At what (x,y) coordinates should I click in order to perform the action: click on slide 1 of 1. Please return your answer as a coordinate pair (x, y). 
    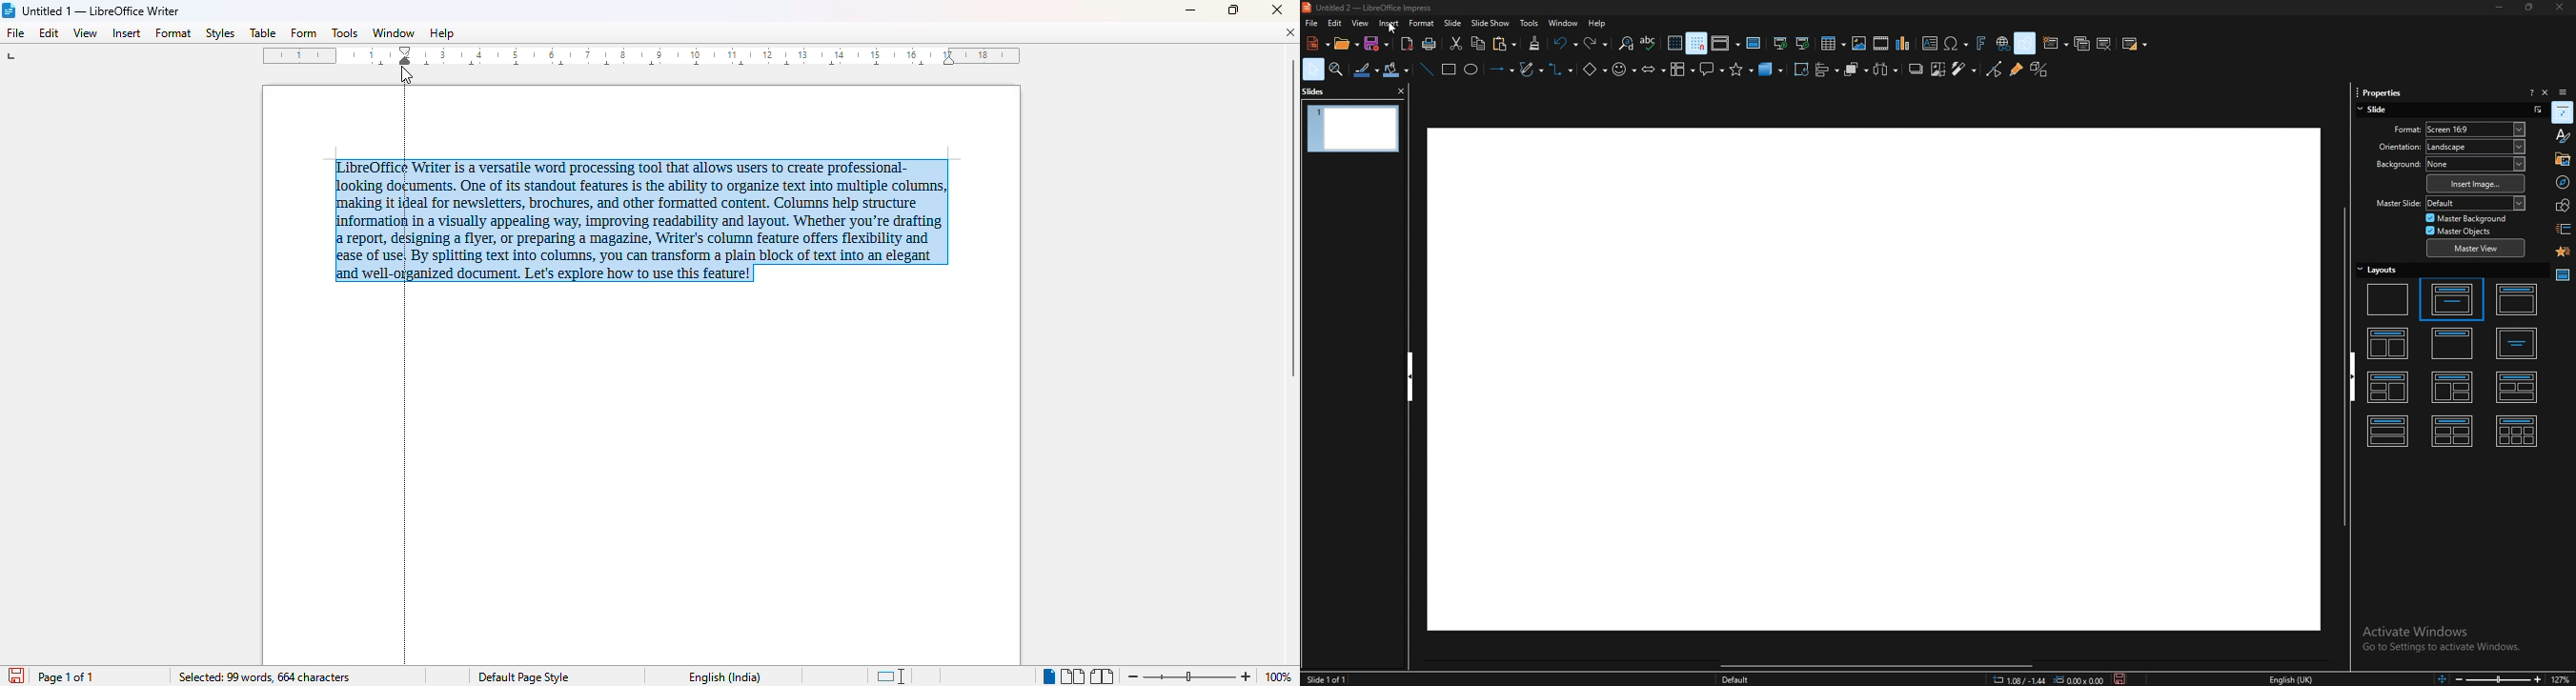
    Looking at the image, I should click on (1330, 677).